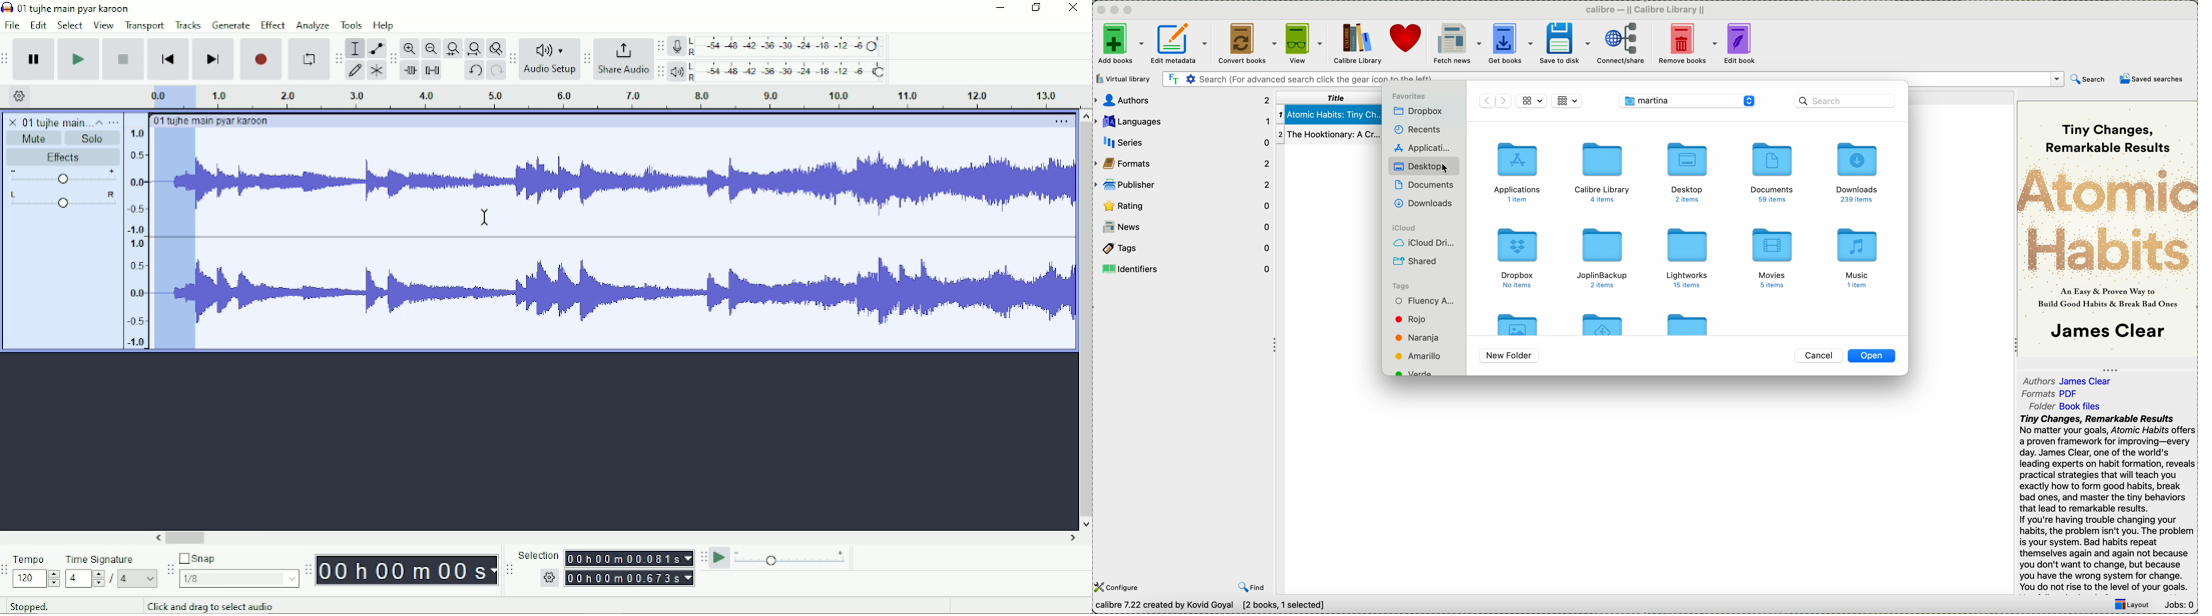  I want to click on Selection, so click(538, 555).